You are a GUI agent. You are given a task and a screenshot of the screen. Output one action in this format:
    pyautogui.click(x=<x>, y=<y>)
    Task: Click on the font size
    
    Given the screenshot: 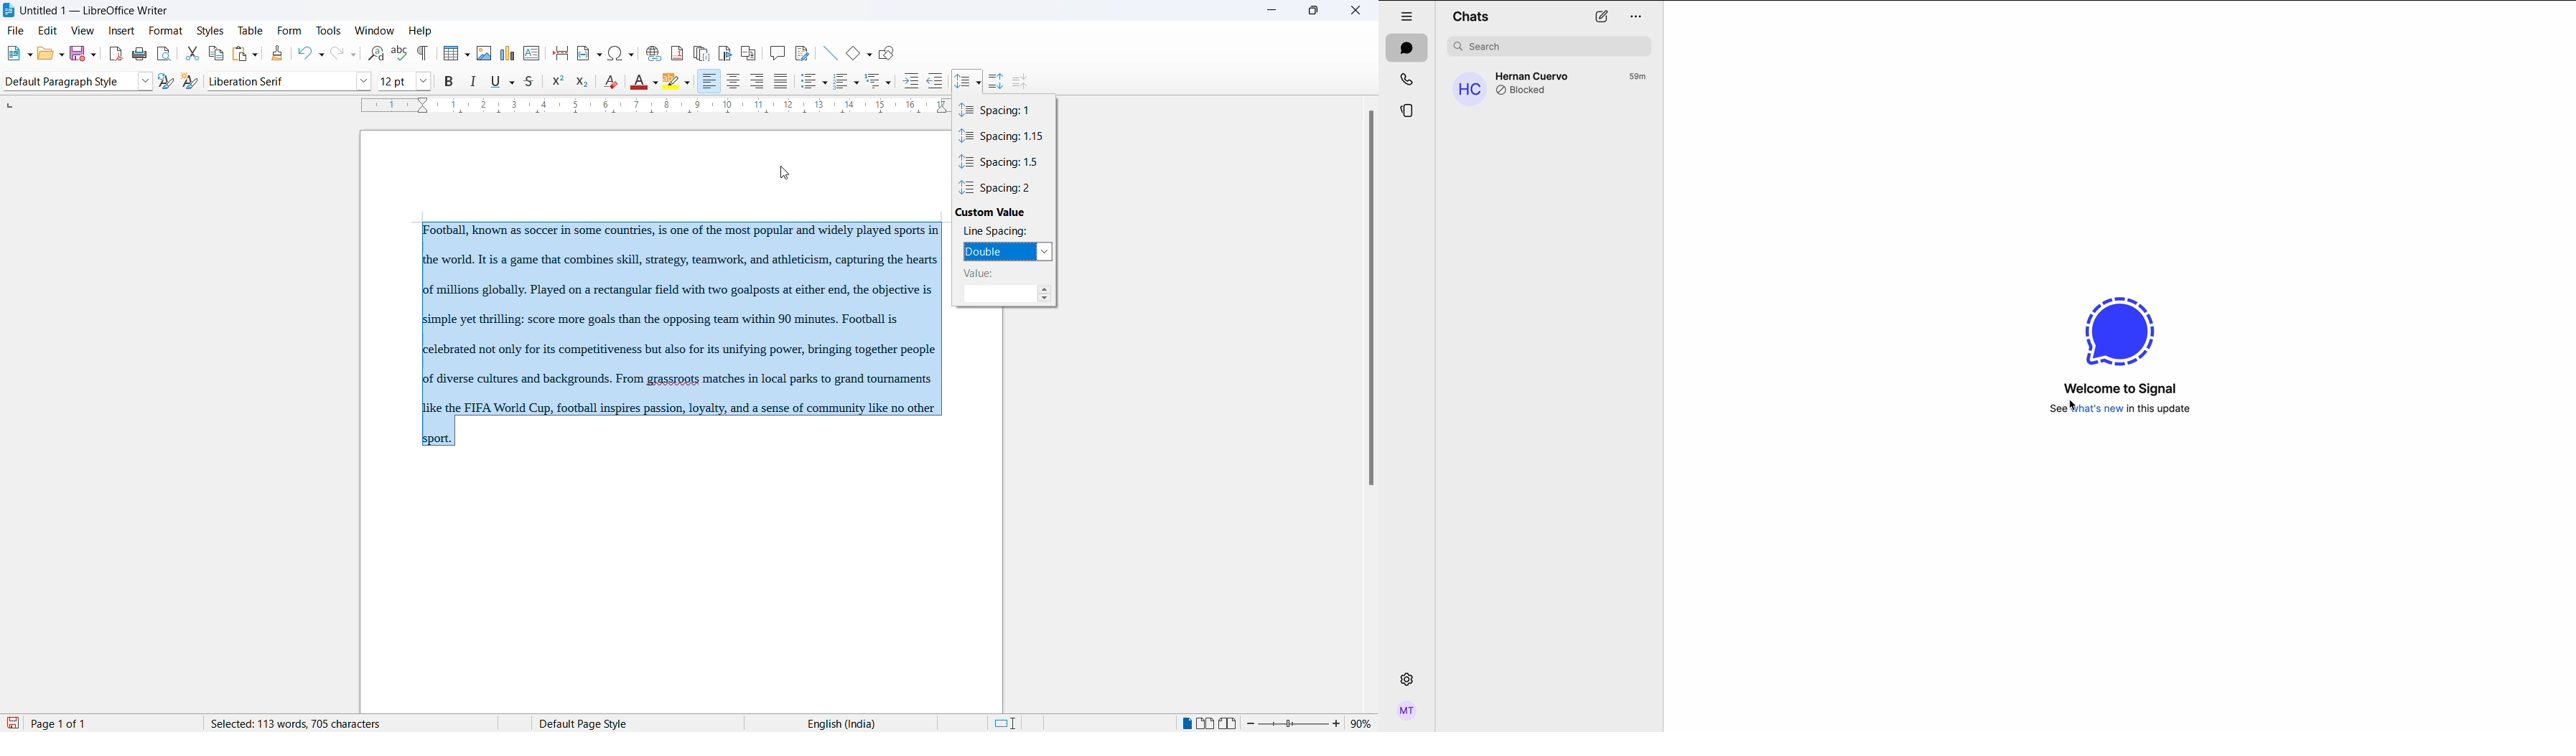 What is the action you would take?
    pyautogui.click(x=395, y=80)
    